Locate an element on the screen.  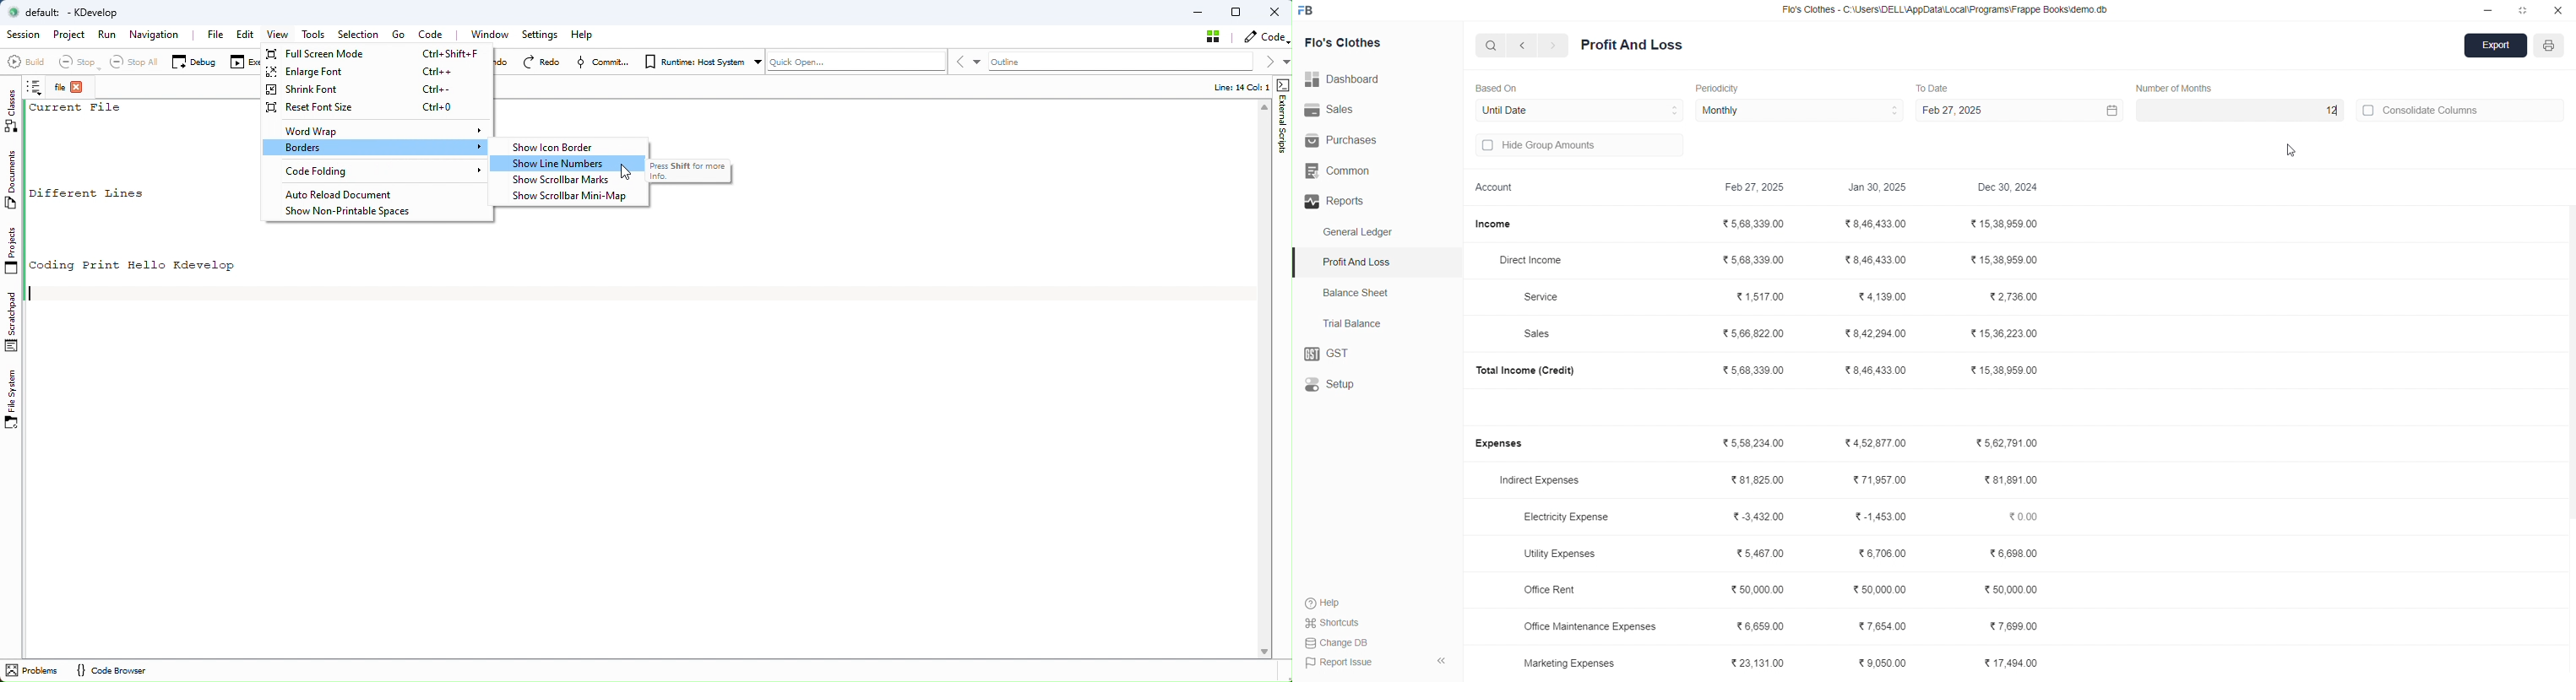
Indirect Expenses is located at coordinates (1544, 481).